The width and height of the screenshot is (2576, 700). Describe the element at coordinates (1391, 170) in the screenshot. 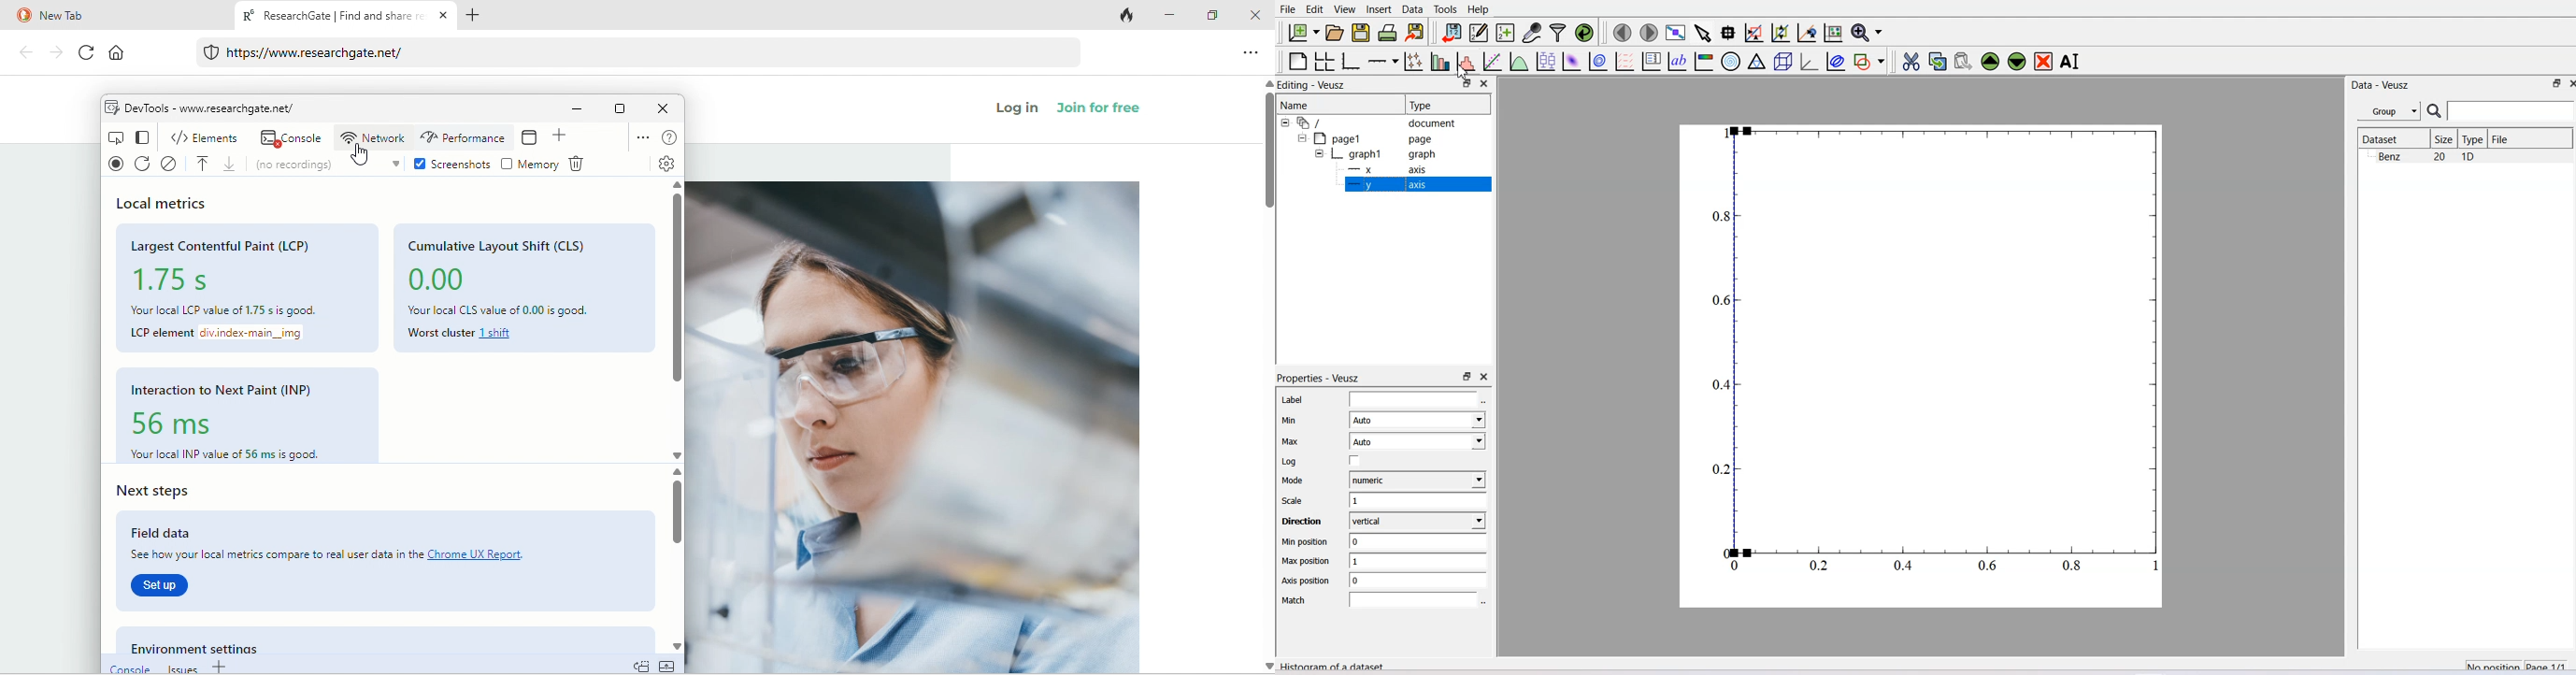

I see `X Axis` at that location.